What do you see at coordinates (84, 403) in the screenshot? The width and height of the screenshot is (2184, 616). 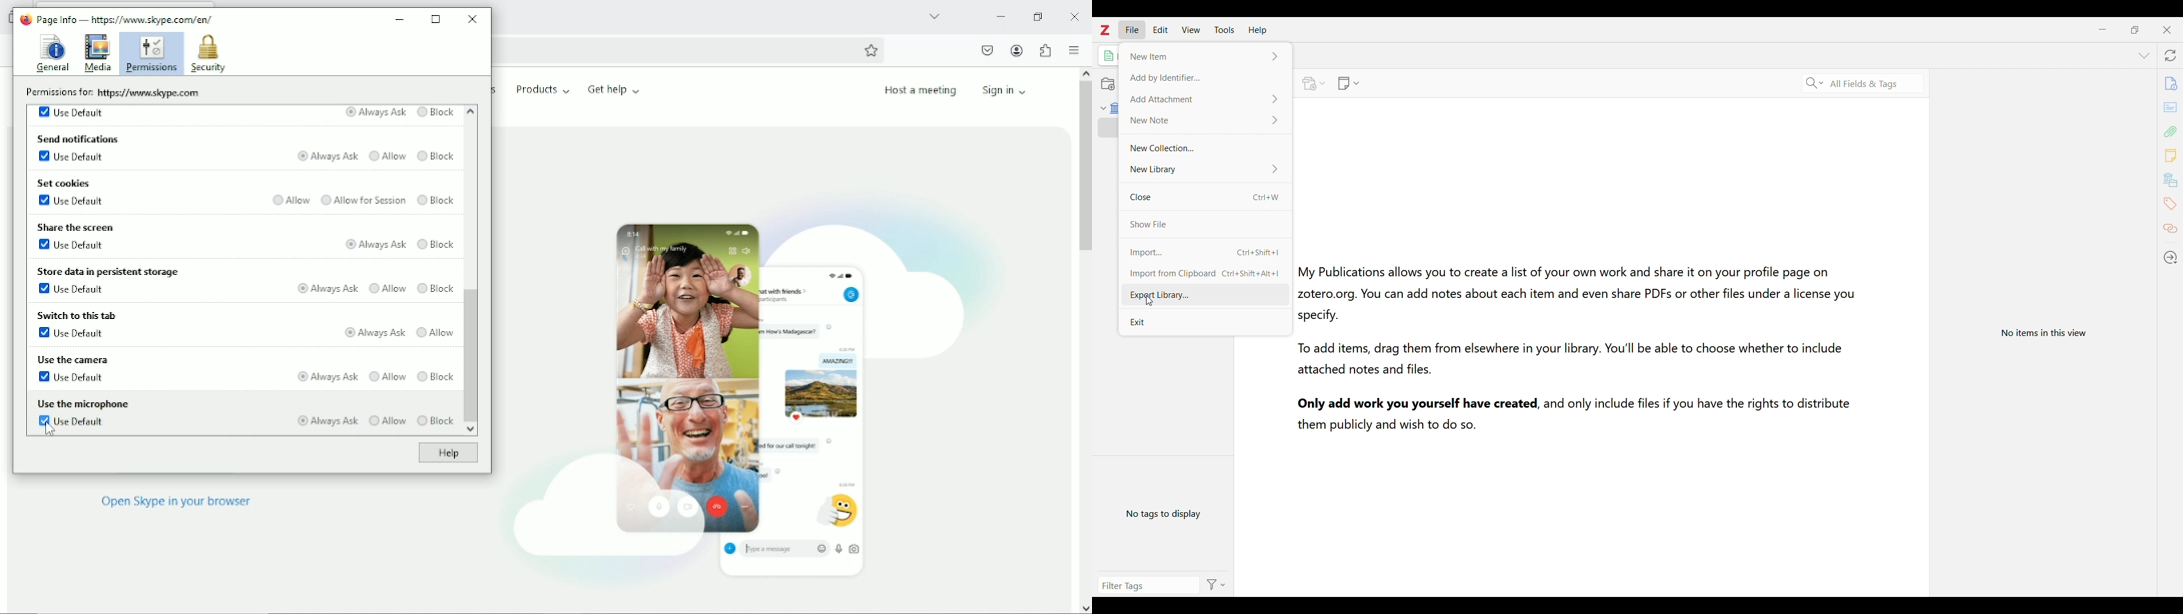 I see `Use the microphone` at bounding box center [84, 403].